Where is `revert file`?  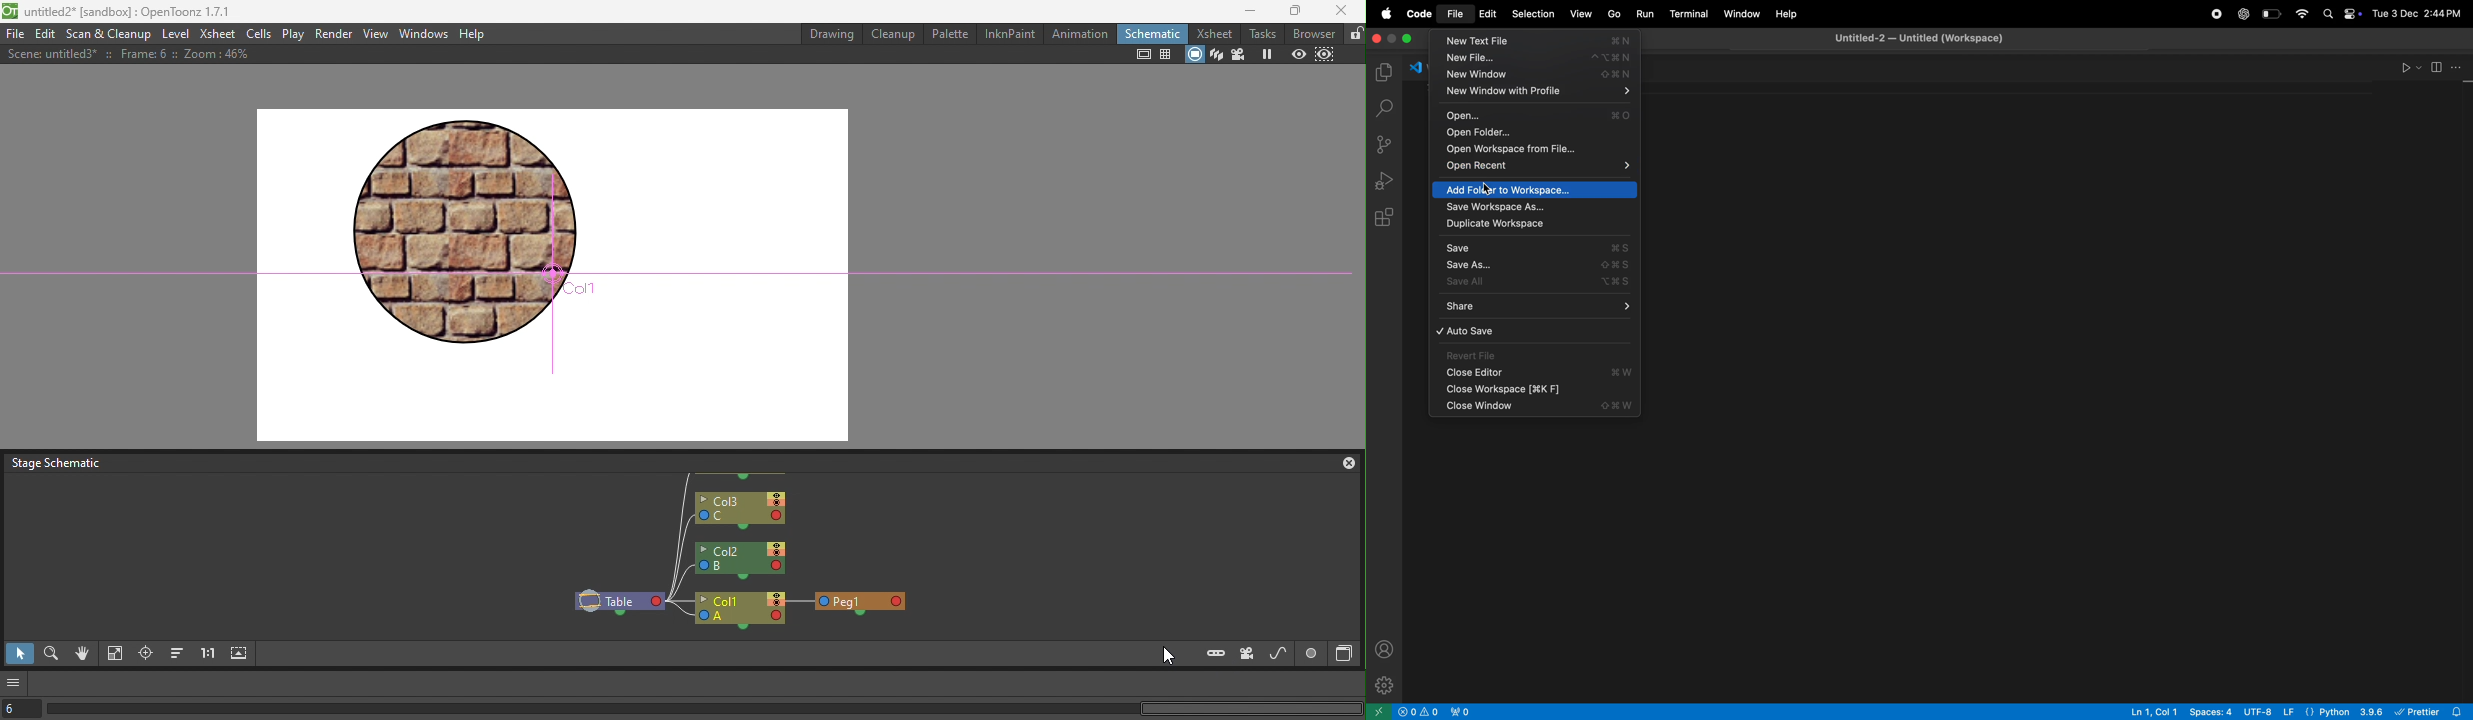 revert file is located at coordinates (1537, 355).